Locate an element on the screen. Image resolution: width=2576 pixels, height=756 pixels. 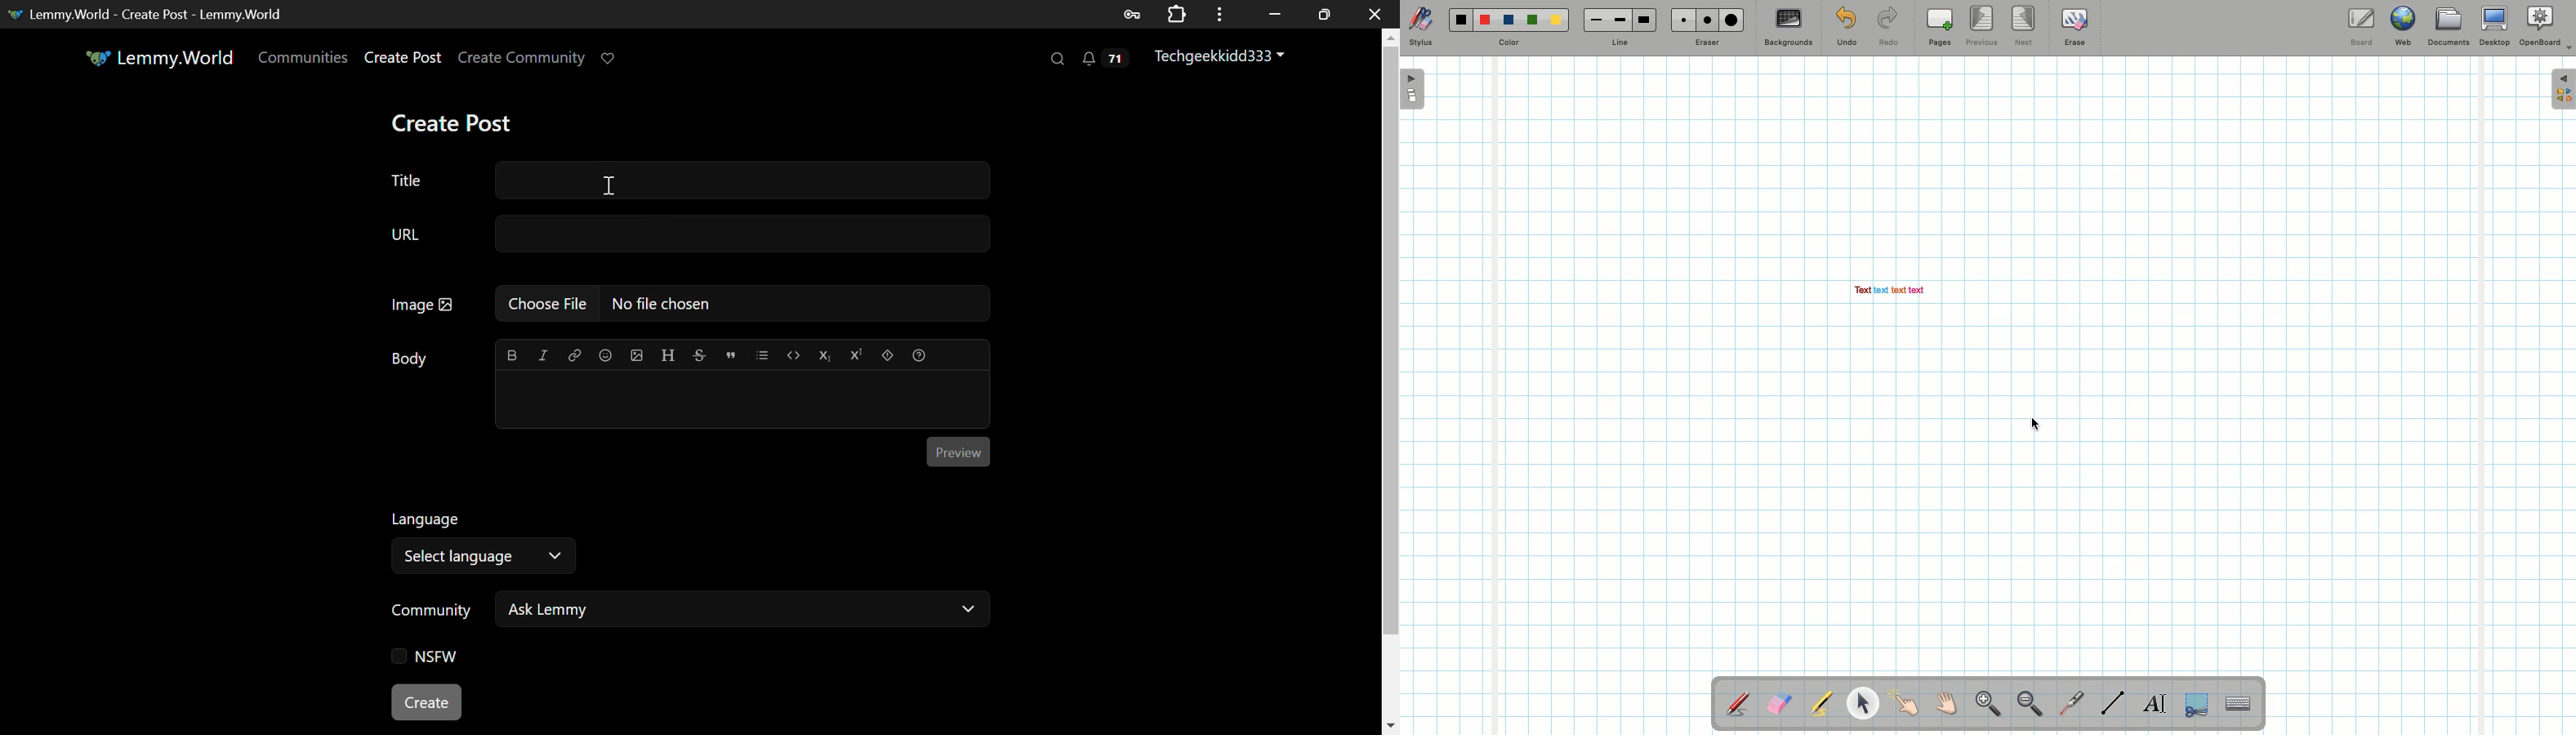
Pointer is located at coordinates (1905, 703).